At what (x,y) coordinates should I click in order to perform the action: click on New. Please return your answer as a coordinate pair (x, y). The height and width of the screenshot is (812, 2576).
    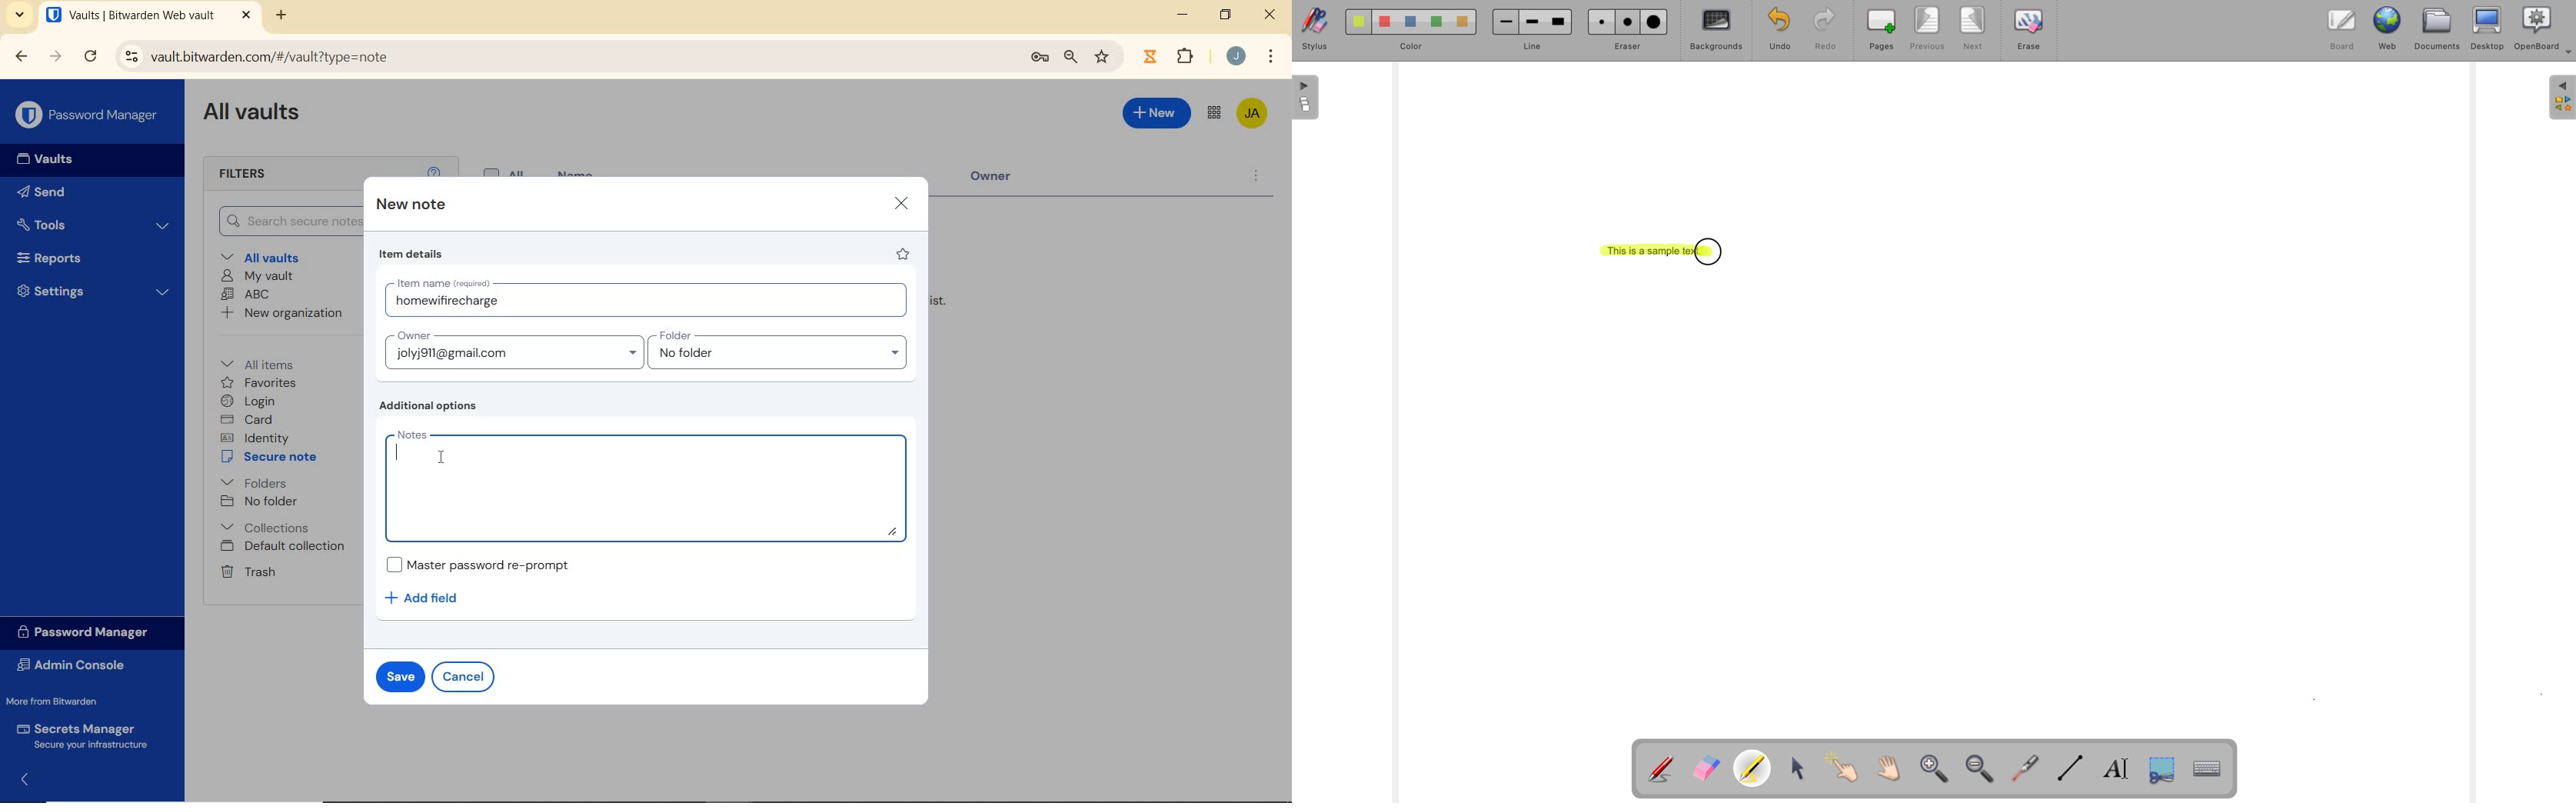
    Looking at the image, I should click on (1157, 116).